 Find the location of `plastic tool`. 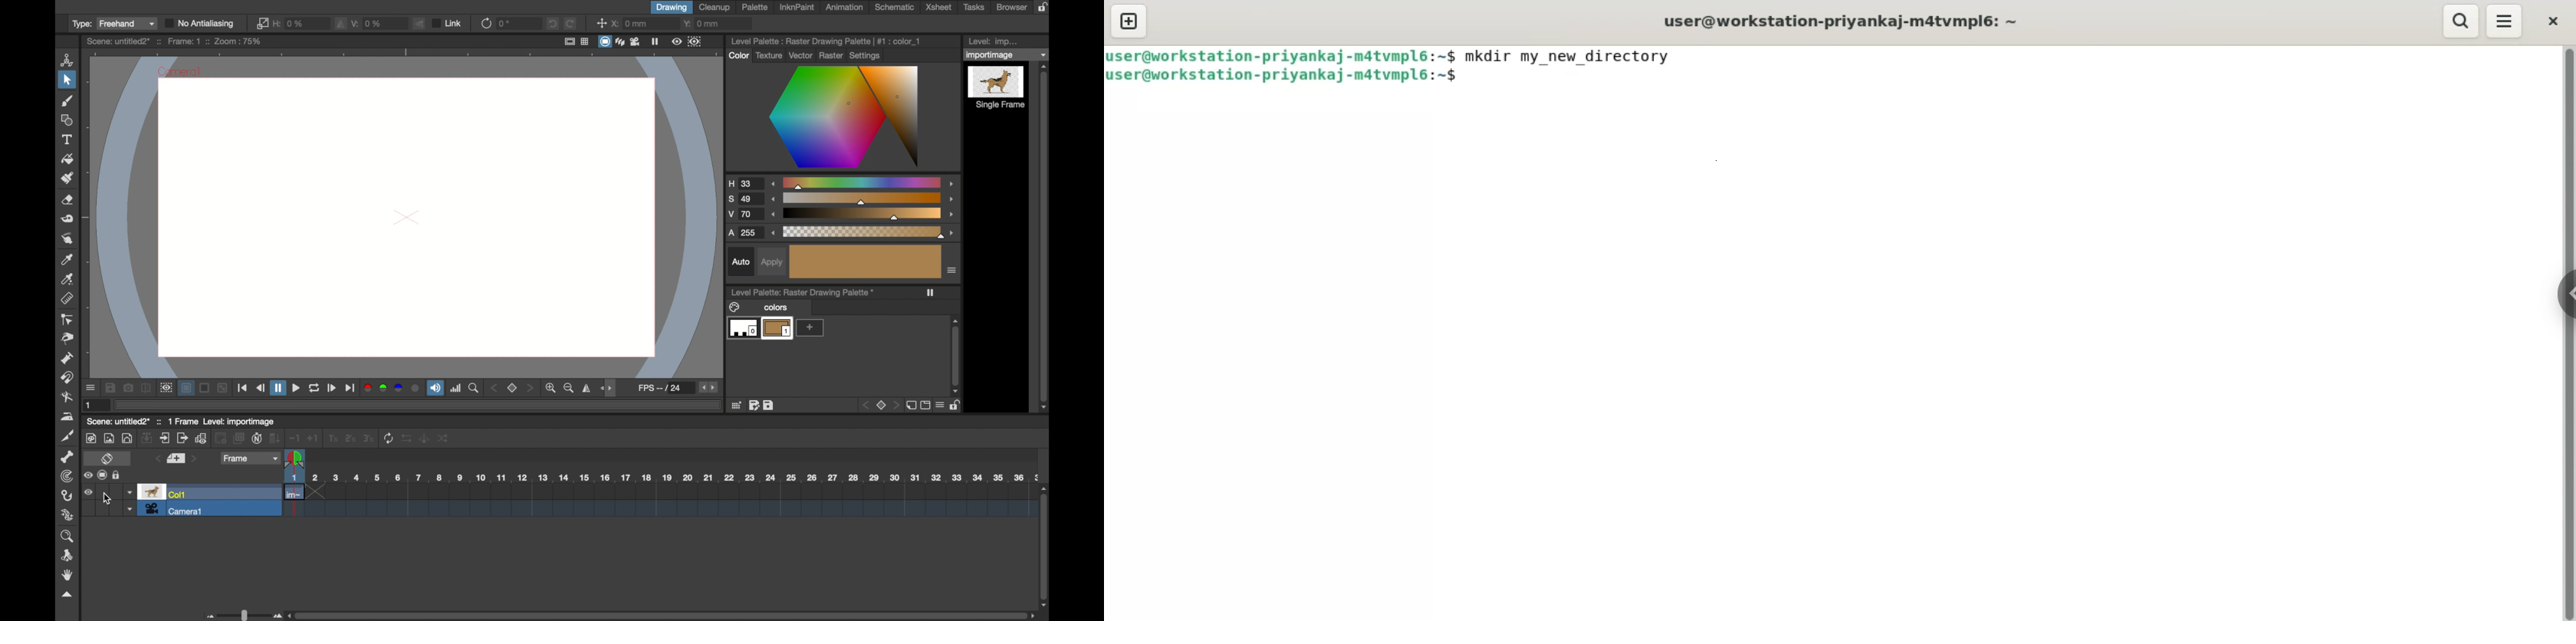

plastic tool is located at coordinates (68, 515).